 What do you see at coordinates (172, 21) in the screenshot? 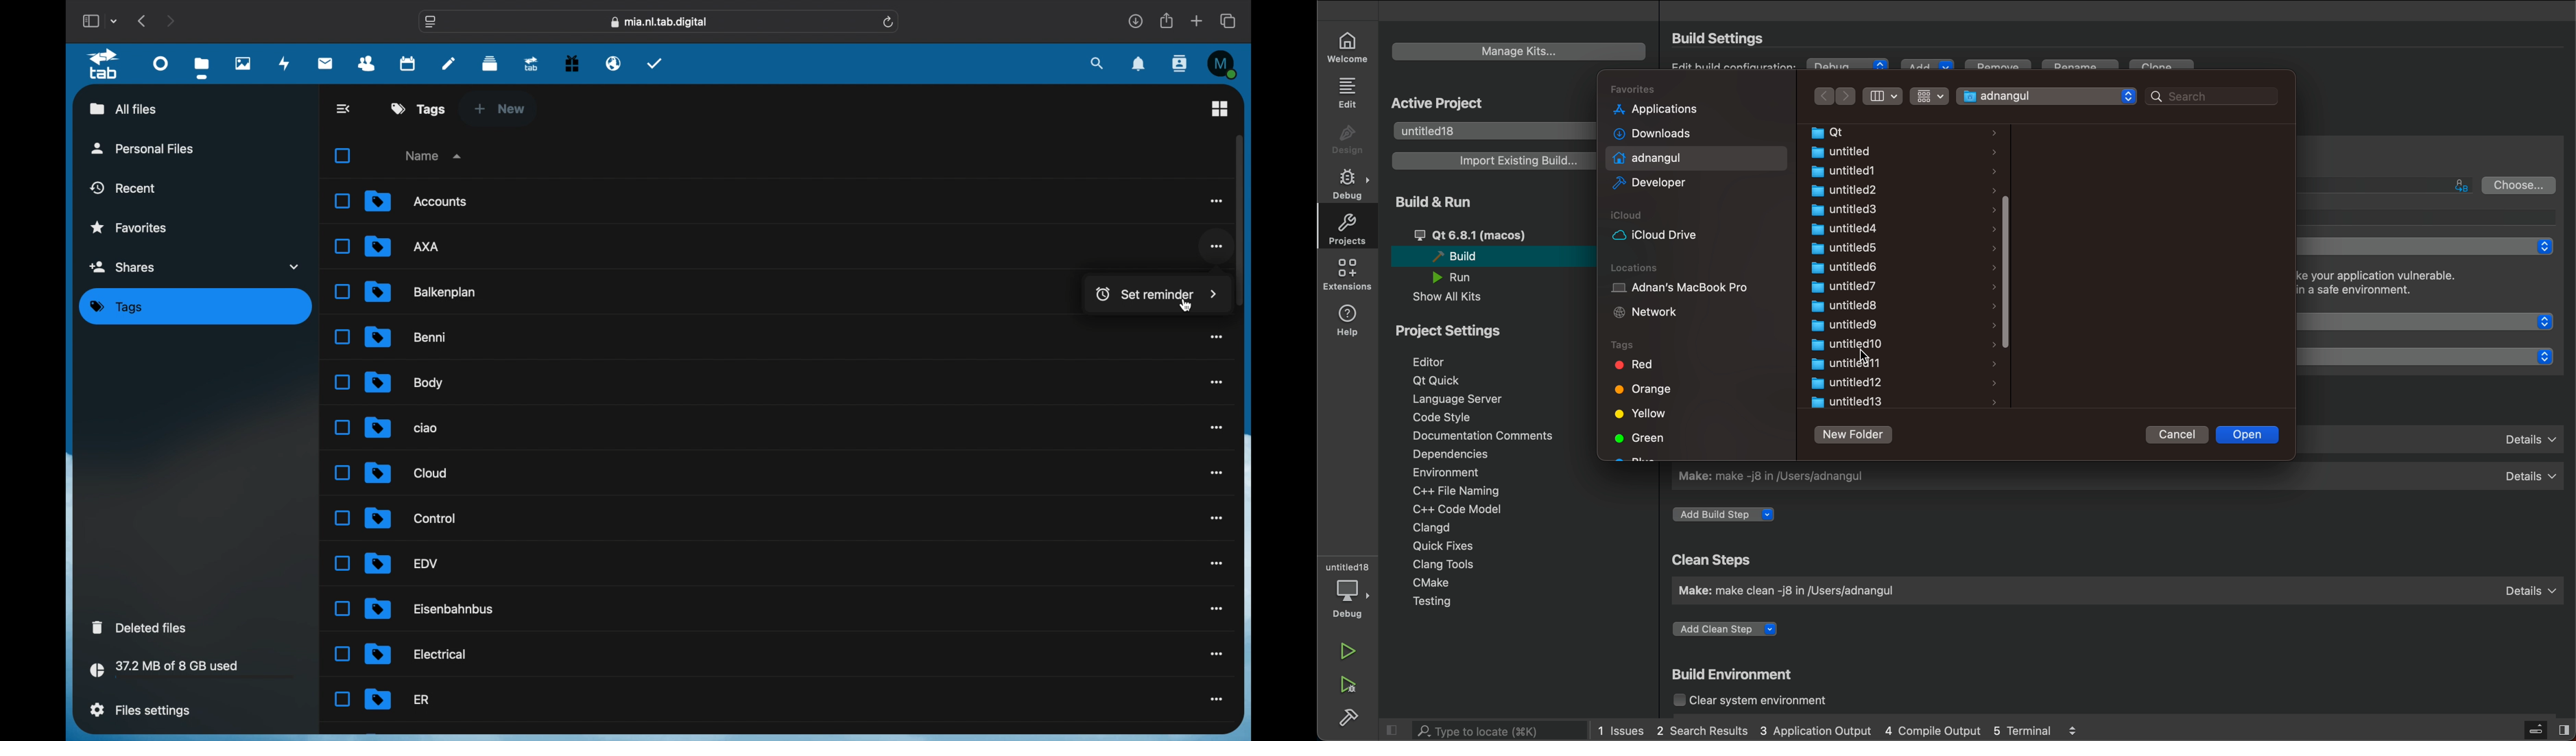
I see `next` at bounding box center [172, 21].